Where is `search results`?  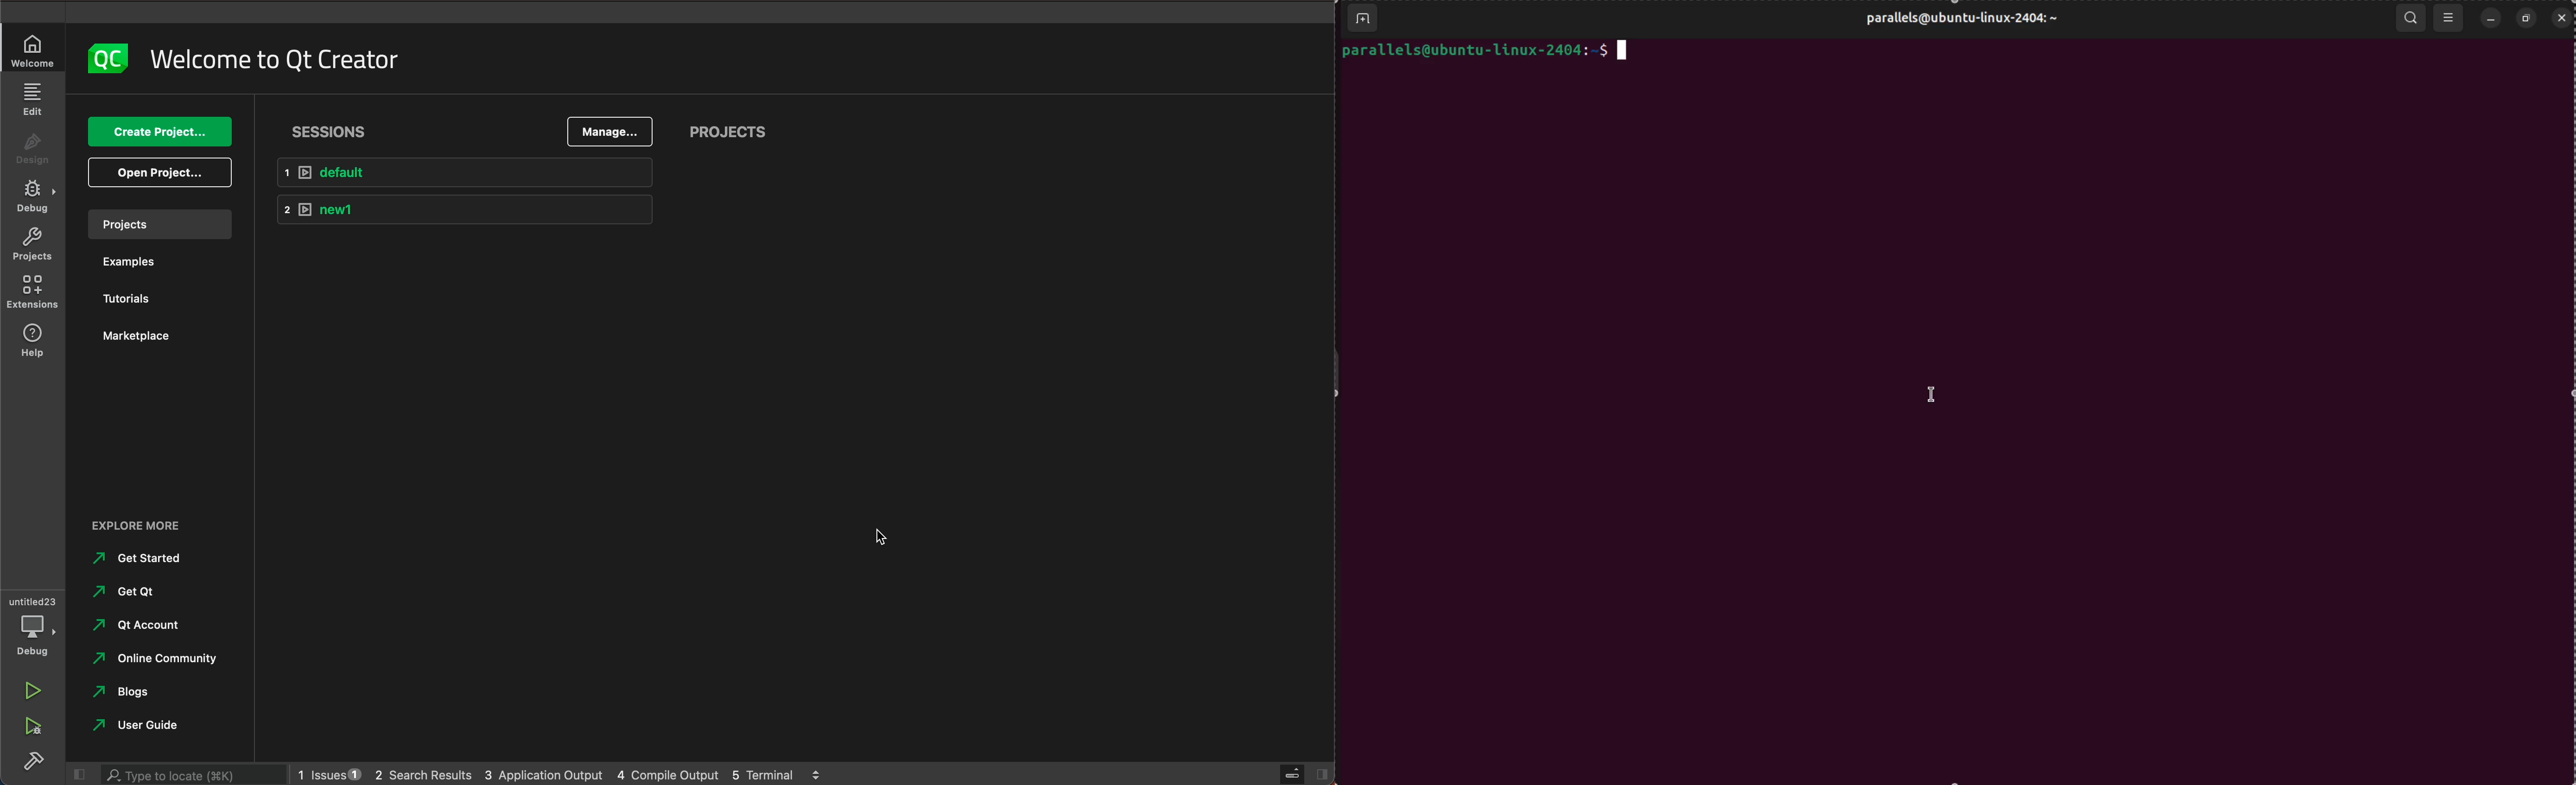 search results is located at coordinates (423, 773).